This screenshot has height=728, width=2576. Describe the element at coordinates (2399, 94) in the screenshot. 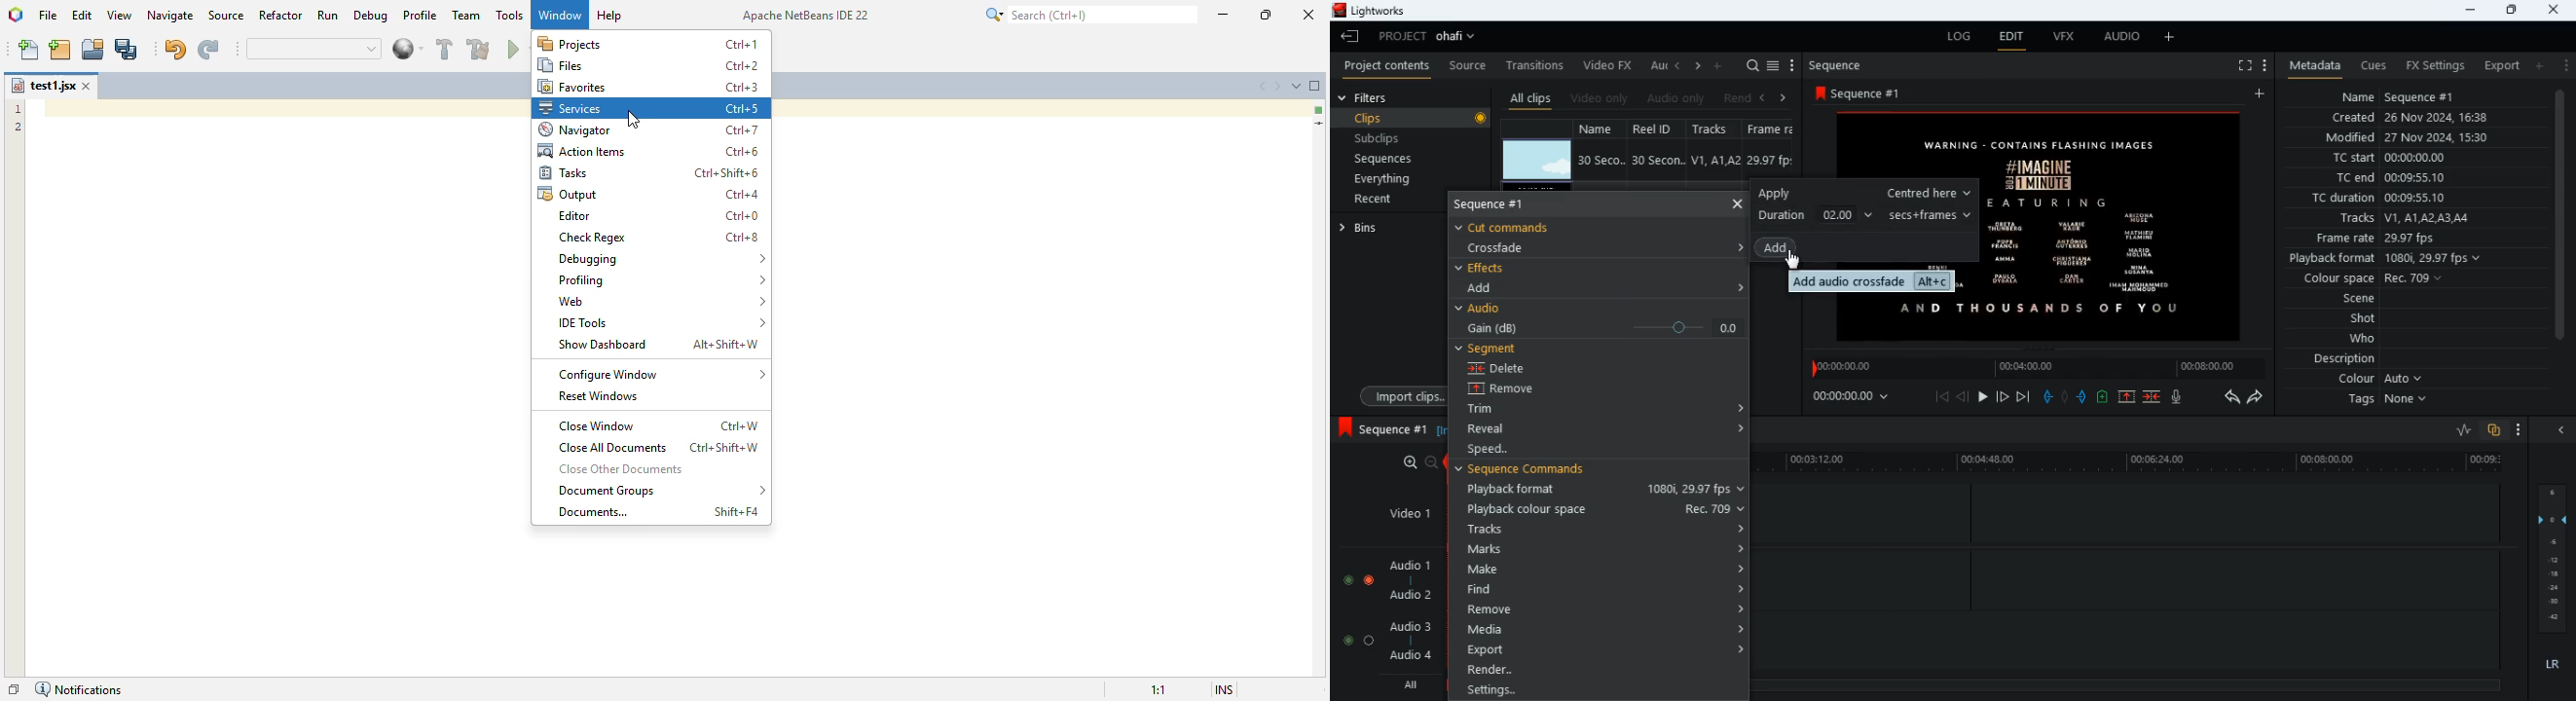

I see `name` at that location.